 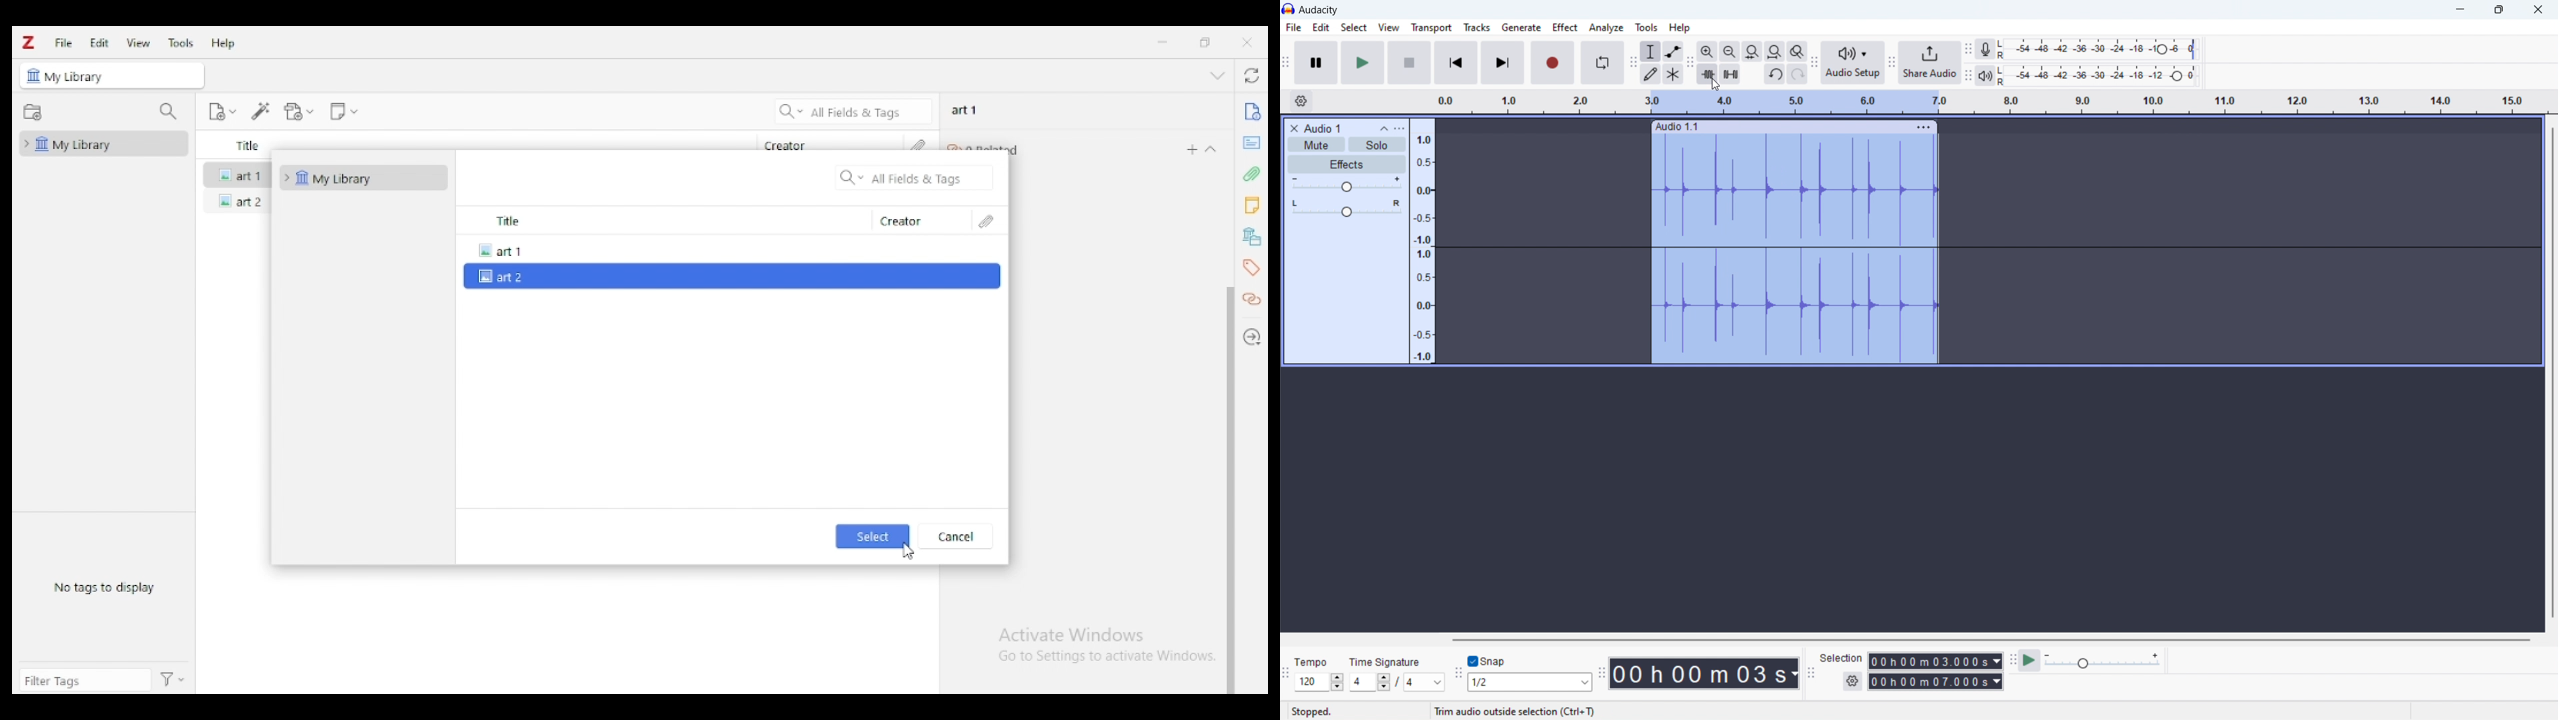 I want to click on multi tool, so click(x=1673, y=74).